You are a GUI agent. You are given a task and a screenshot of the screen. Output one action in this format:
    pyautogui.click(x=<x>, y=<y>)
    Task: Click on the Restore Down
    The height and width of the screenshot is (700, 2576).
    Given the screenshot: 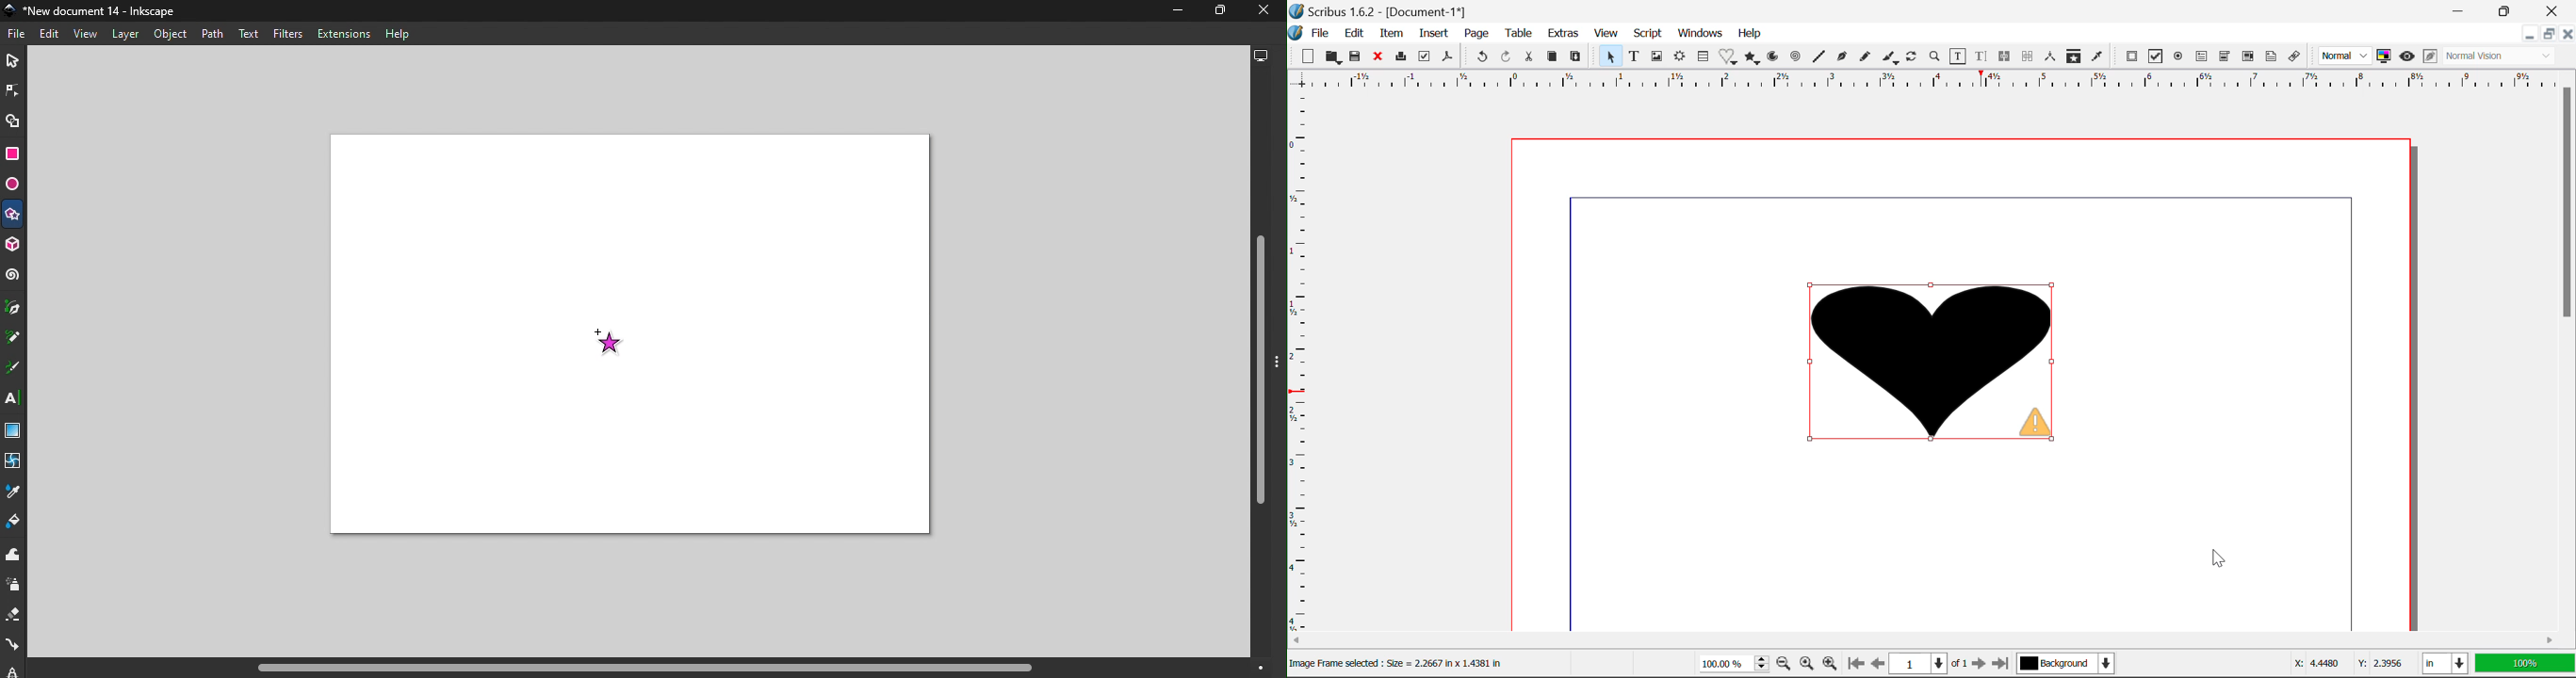 What is the action you would take?
    pyautogui.click(x=2532, y=36)
    